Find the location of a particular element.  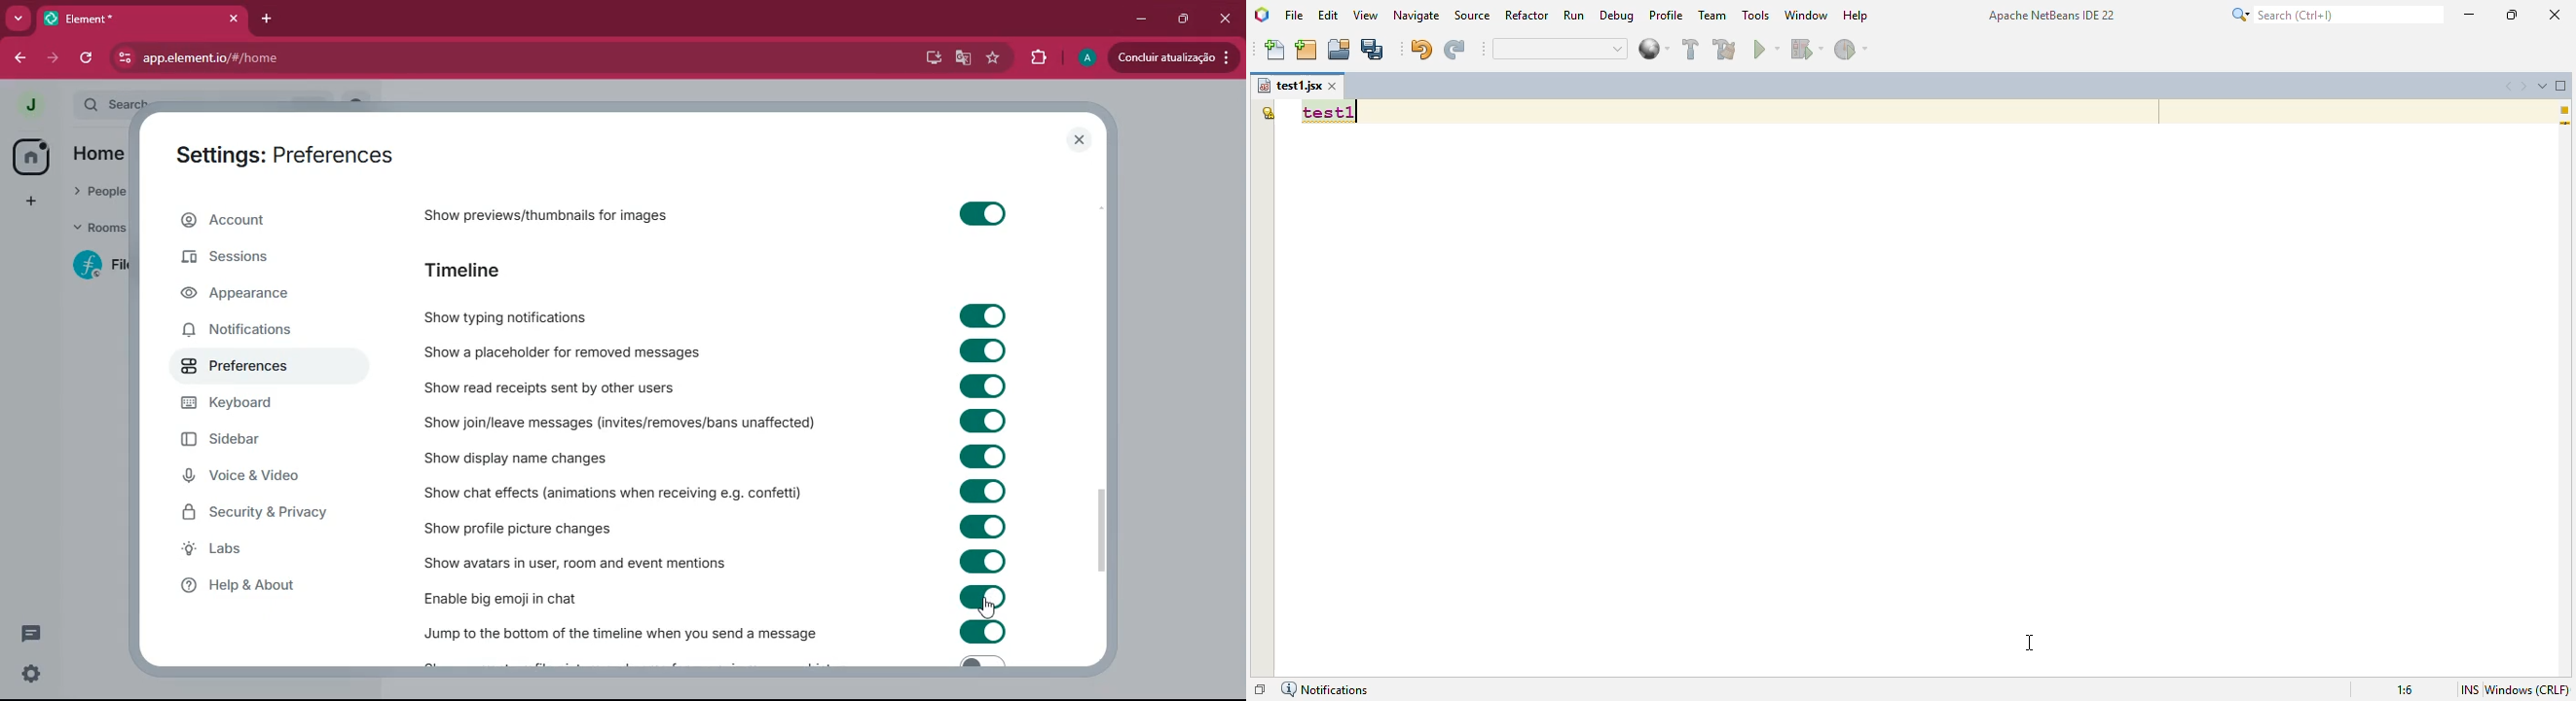

show a placeholder for removed messages is located at coordinates (601, 351).